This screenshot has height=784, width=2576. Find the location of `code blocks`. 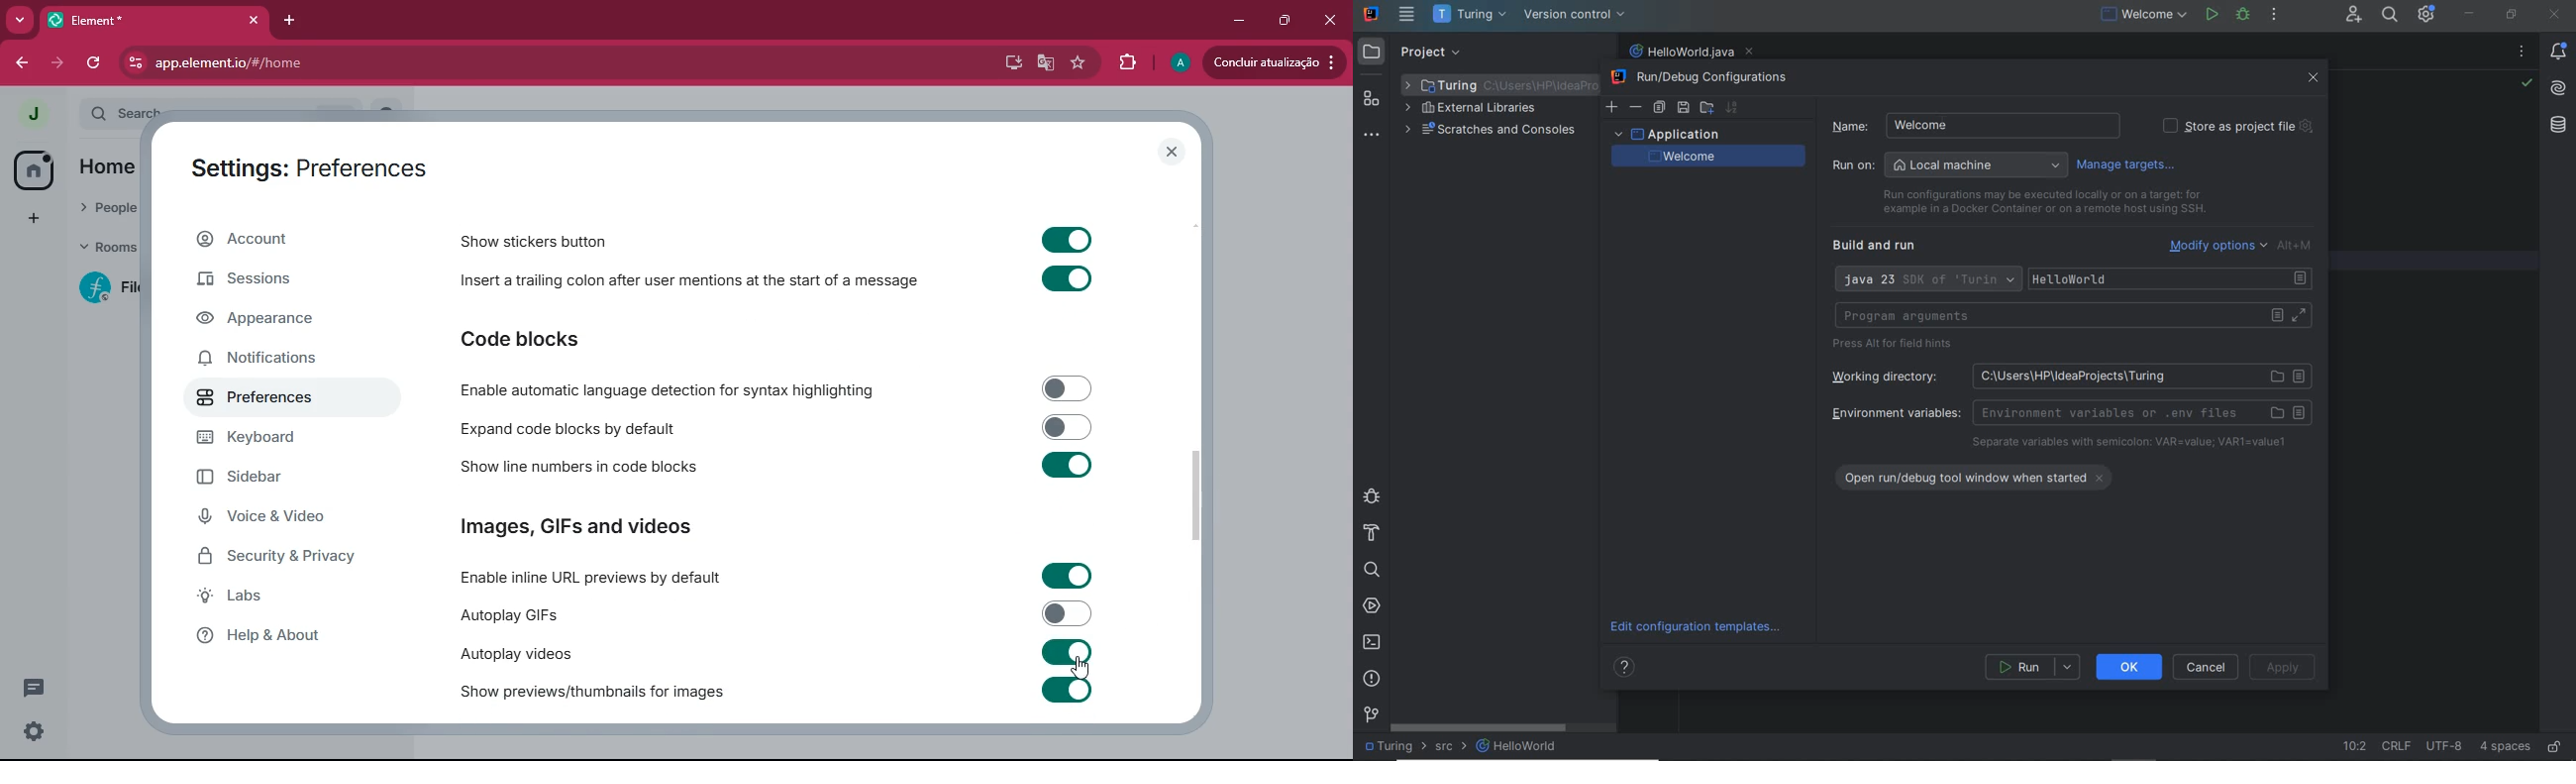

code blocks is located at coordinates (521, 338).